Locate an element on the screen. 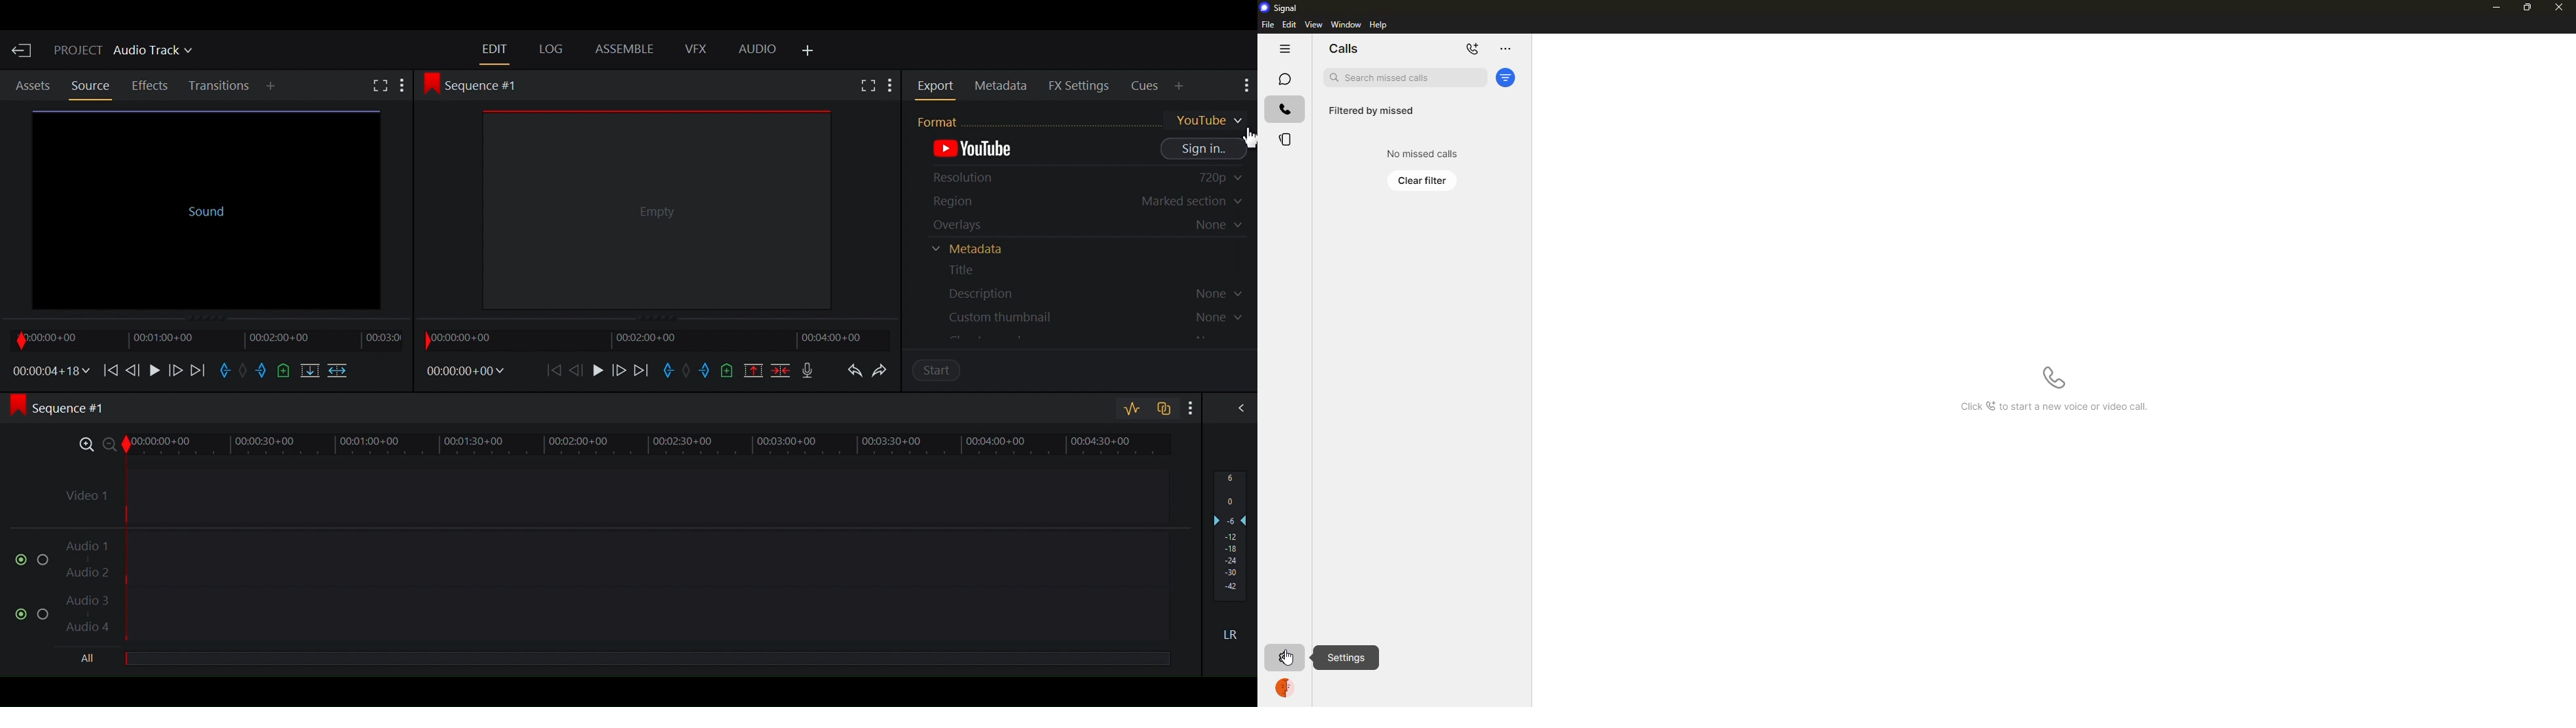  Move Forward is located at coordinates (199, 370).